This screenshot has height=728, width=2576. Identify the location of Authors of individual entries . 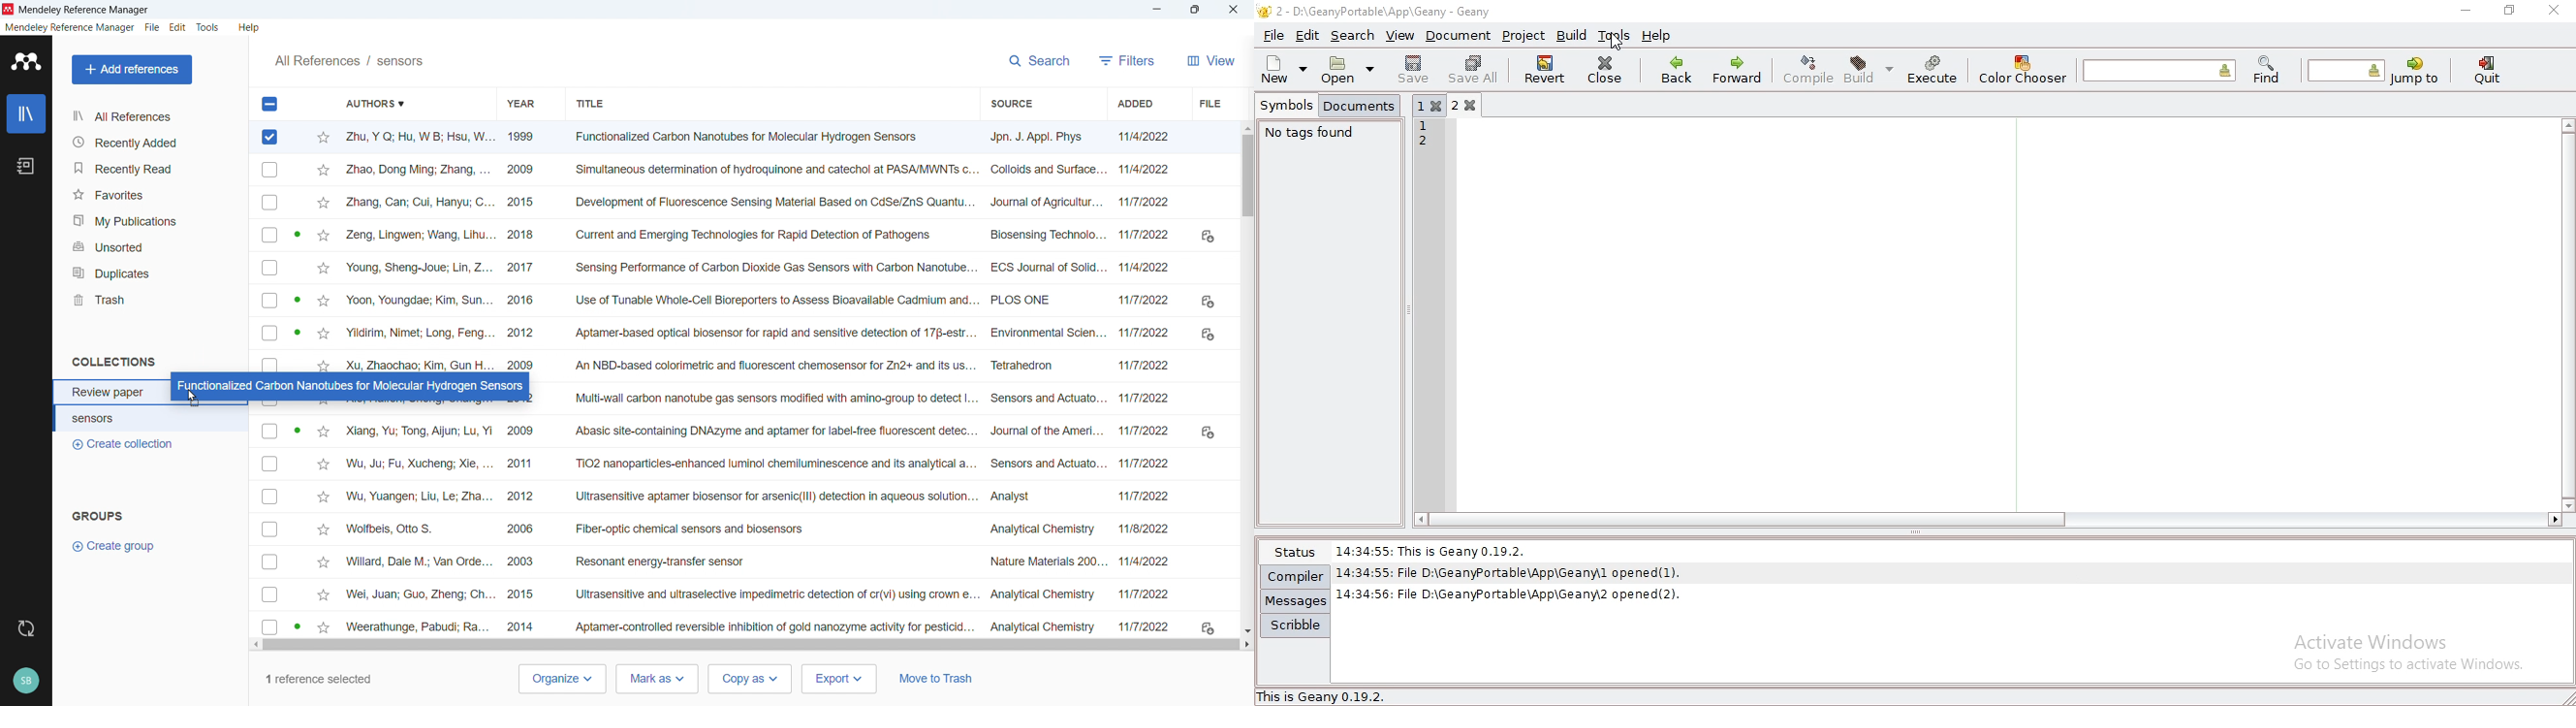
(417, 250).